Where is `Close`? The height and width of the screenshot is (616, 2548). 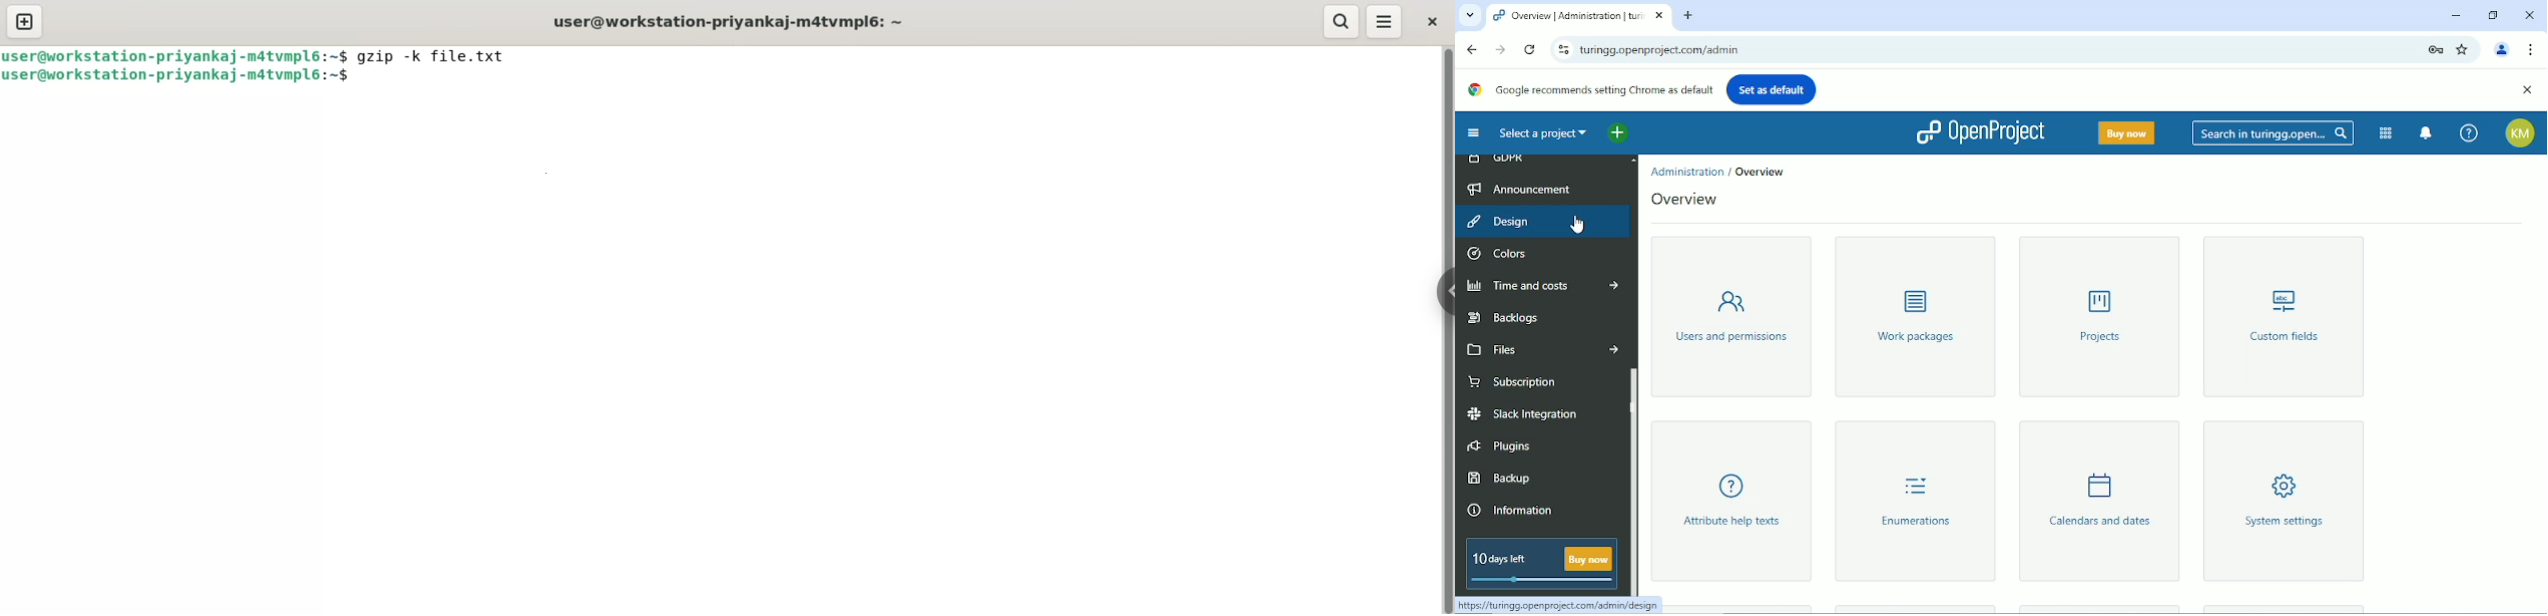 Close is located at coordinates (2526, 90).